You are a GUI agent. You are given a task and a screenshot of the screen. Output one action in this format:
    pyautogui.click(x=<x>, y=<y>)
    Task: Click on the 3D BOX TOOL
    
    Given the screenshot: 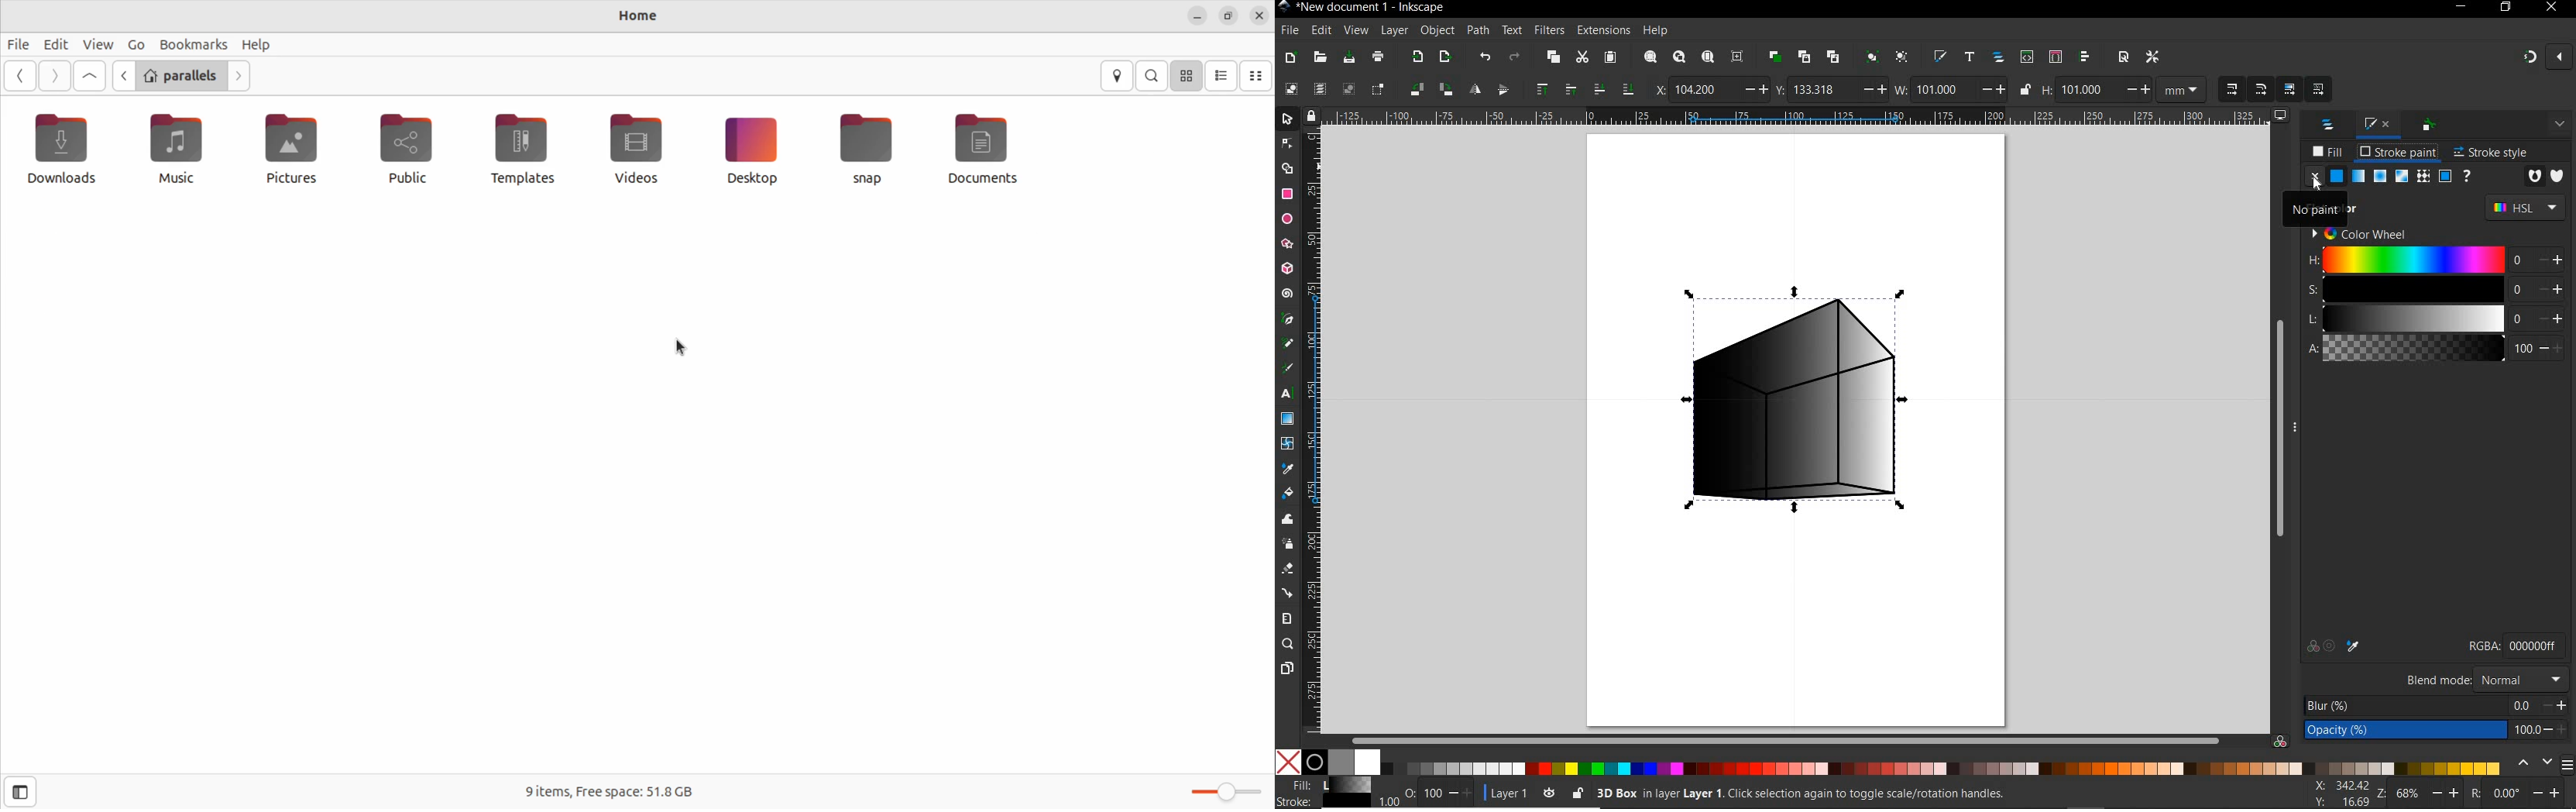 What is the action you would take?
    pyautogui.click(x=1286, y=267)
    